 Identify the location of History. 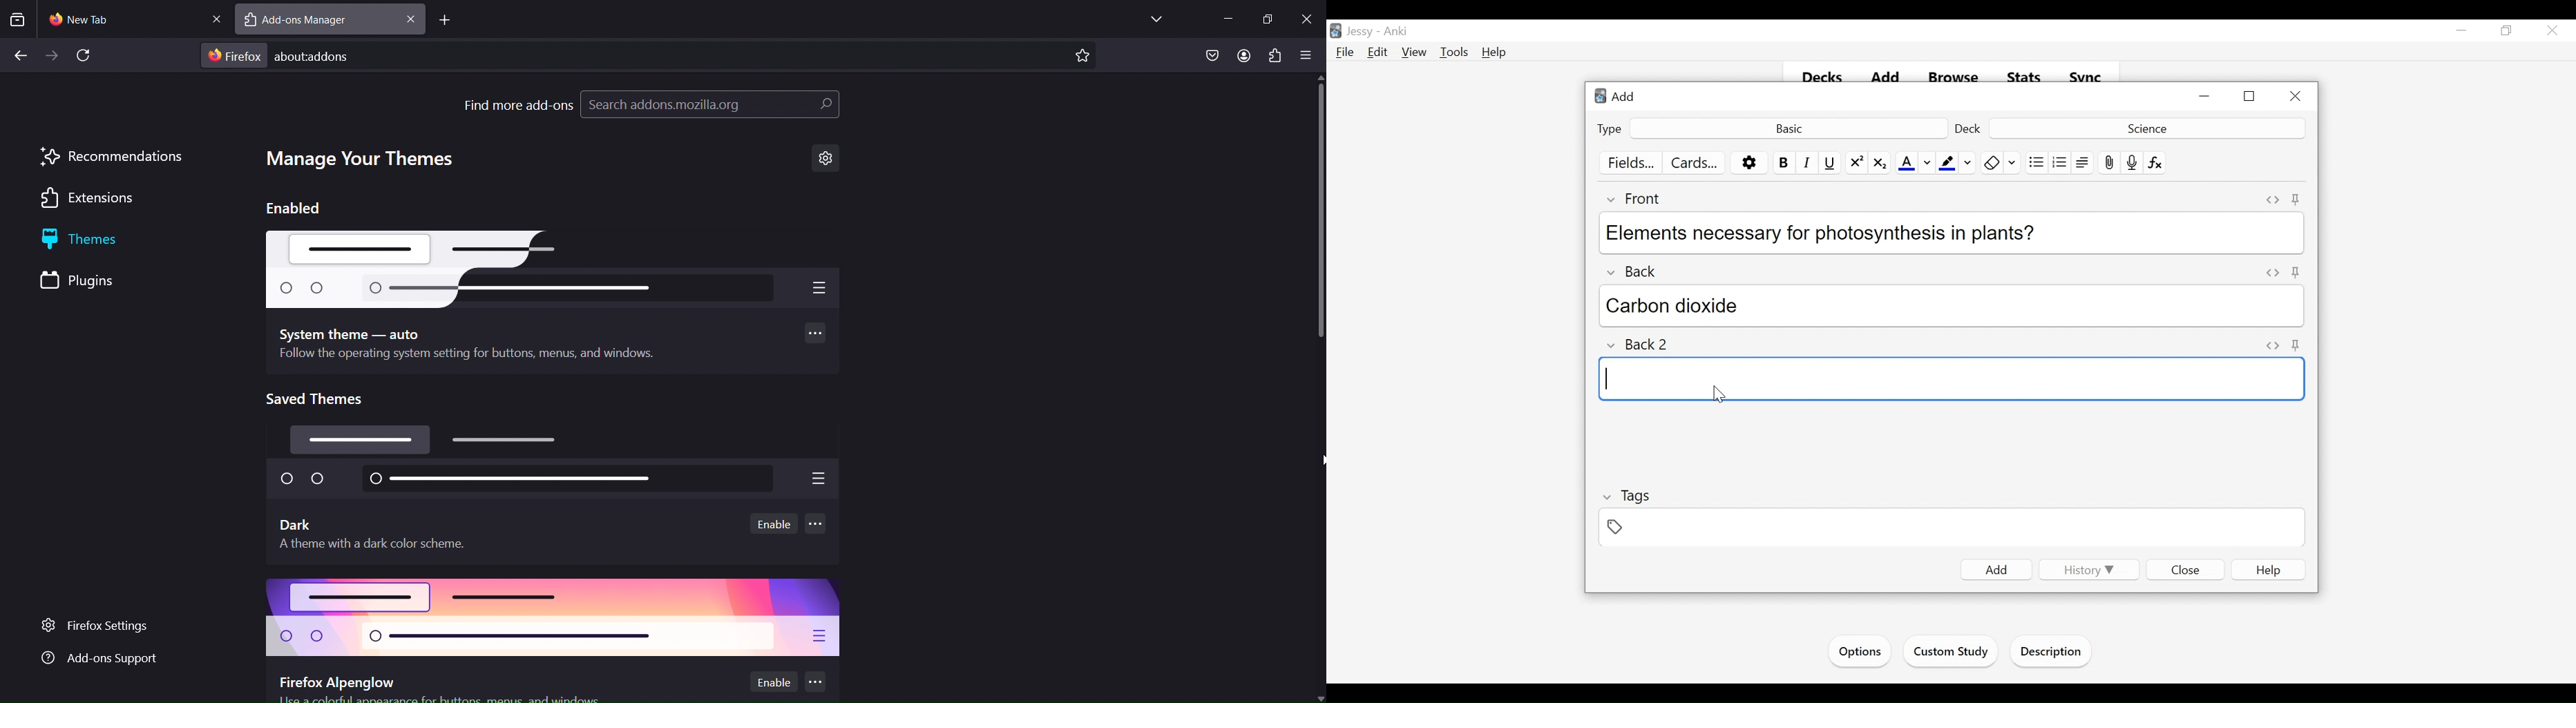
(2087, 570).